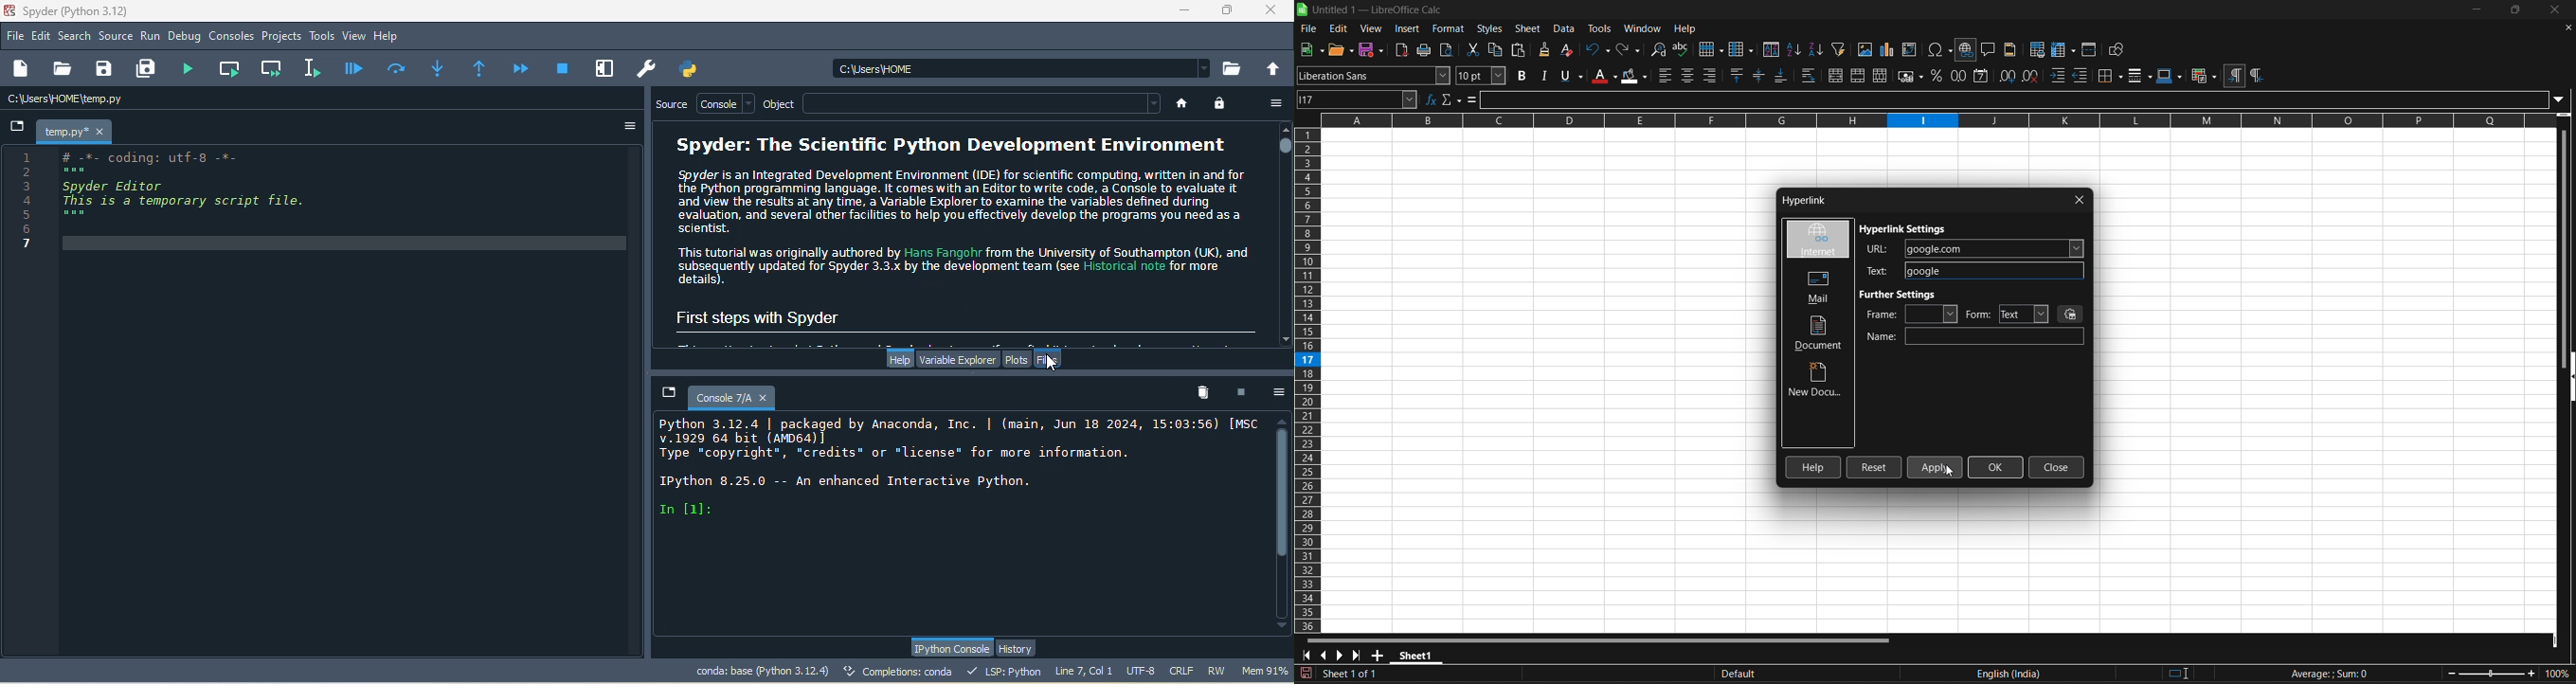 The image size is (2576, 700). I want to click on insert comment, so click(1990, 49).